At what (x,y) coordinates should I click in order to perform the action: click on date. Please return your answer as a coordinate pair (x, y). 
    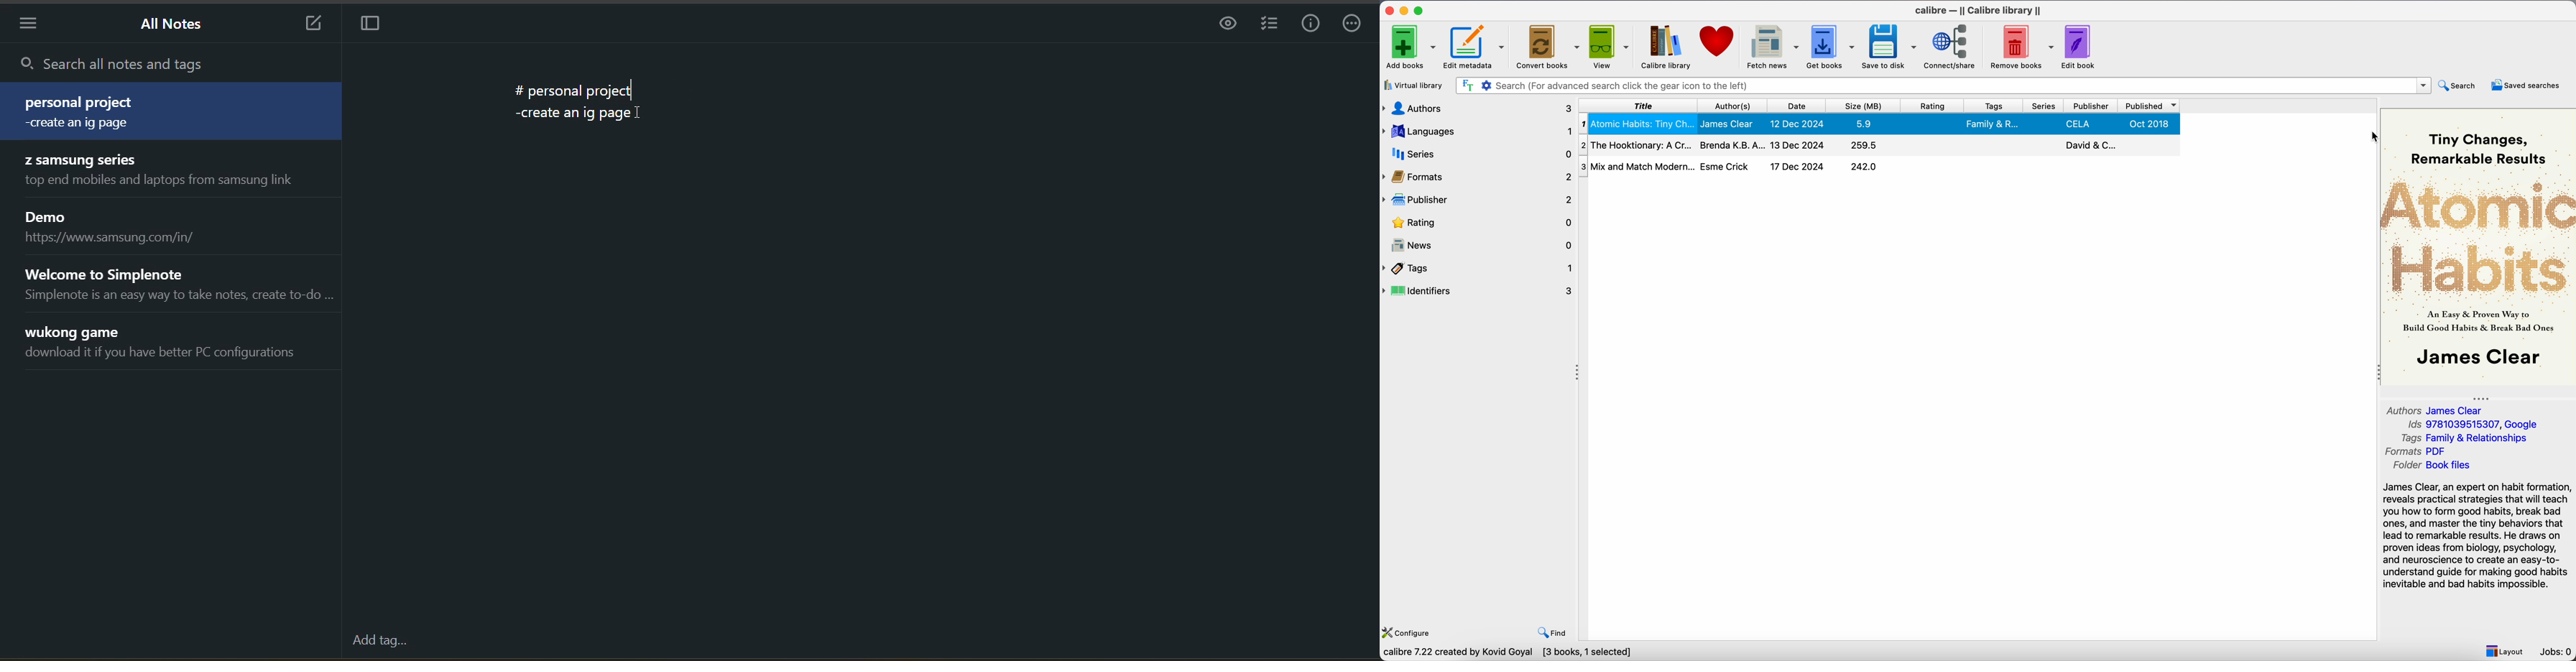
    Looking at the image, I should click on (1796, 105).